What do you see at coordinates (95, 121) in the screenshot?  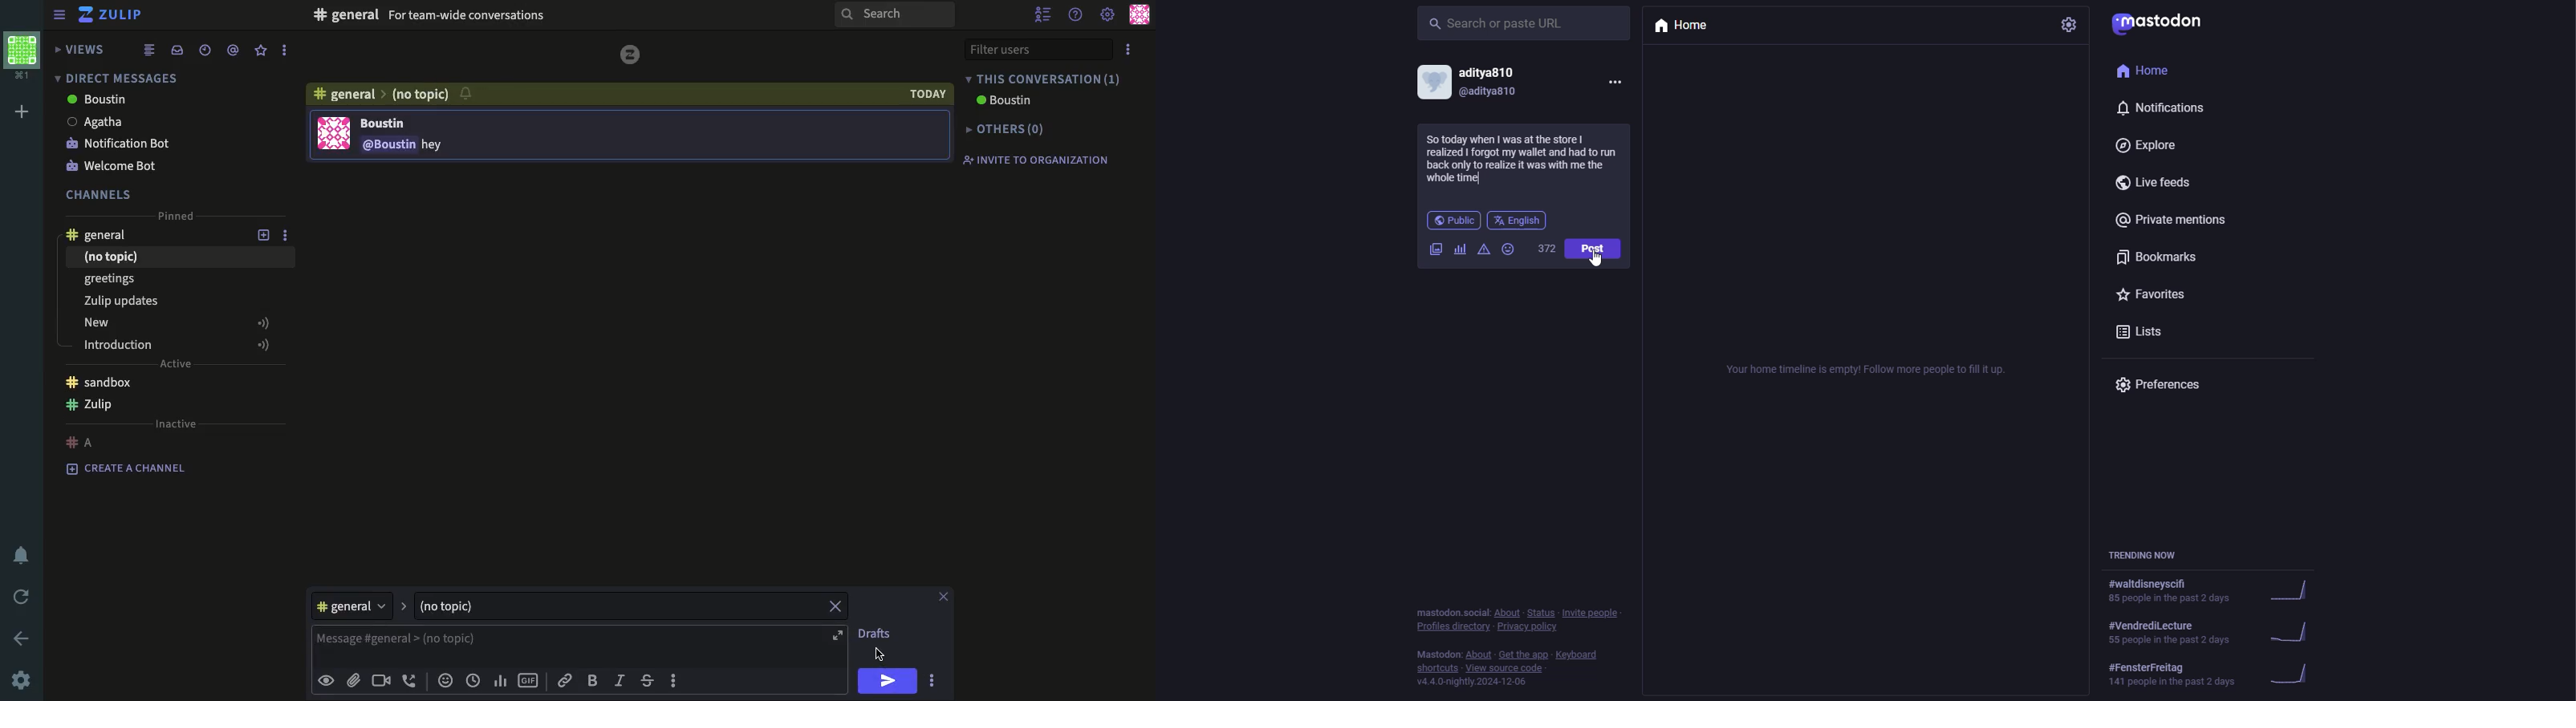 I see `Agatha ` at bounding box center [95, 121].